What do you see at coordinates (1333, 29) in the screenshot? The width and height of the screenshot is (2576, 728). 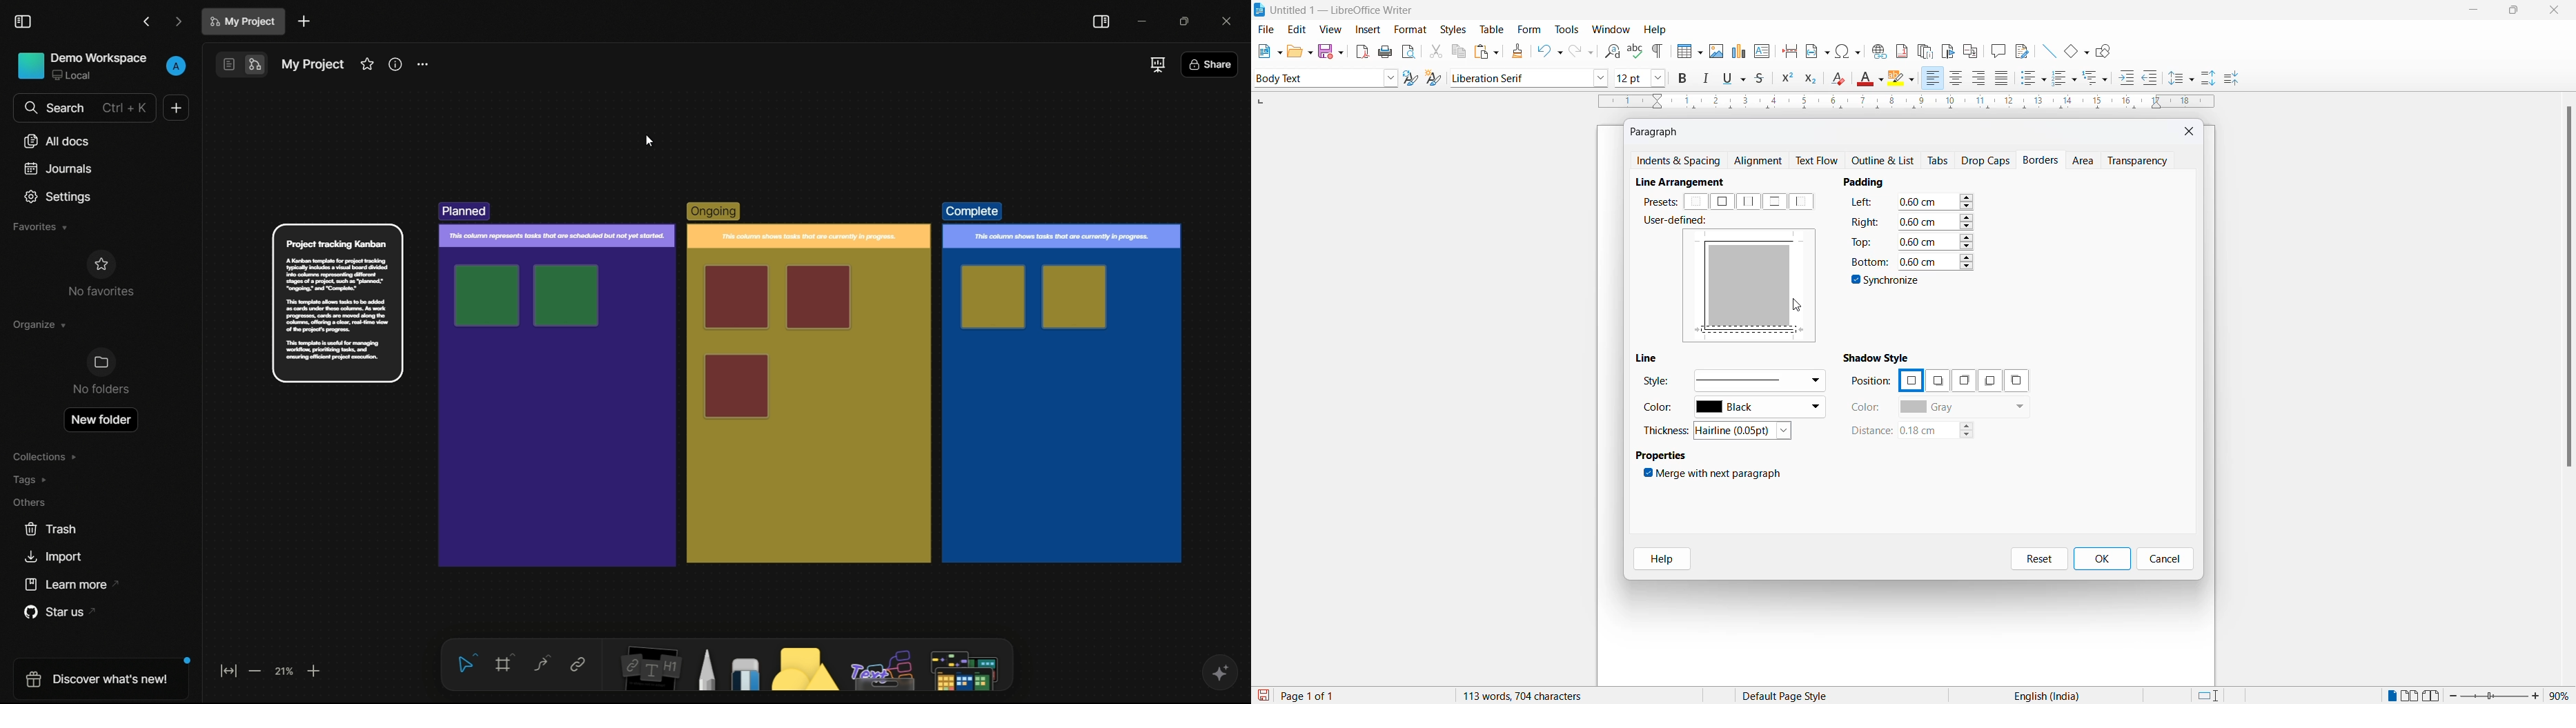 I see `view` at bounding box center [1333, 29].